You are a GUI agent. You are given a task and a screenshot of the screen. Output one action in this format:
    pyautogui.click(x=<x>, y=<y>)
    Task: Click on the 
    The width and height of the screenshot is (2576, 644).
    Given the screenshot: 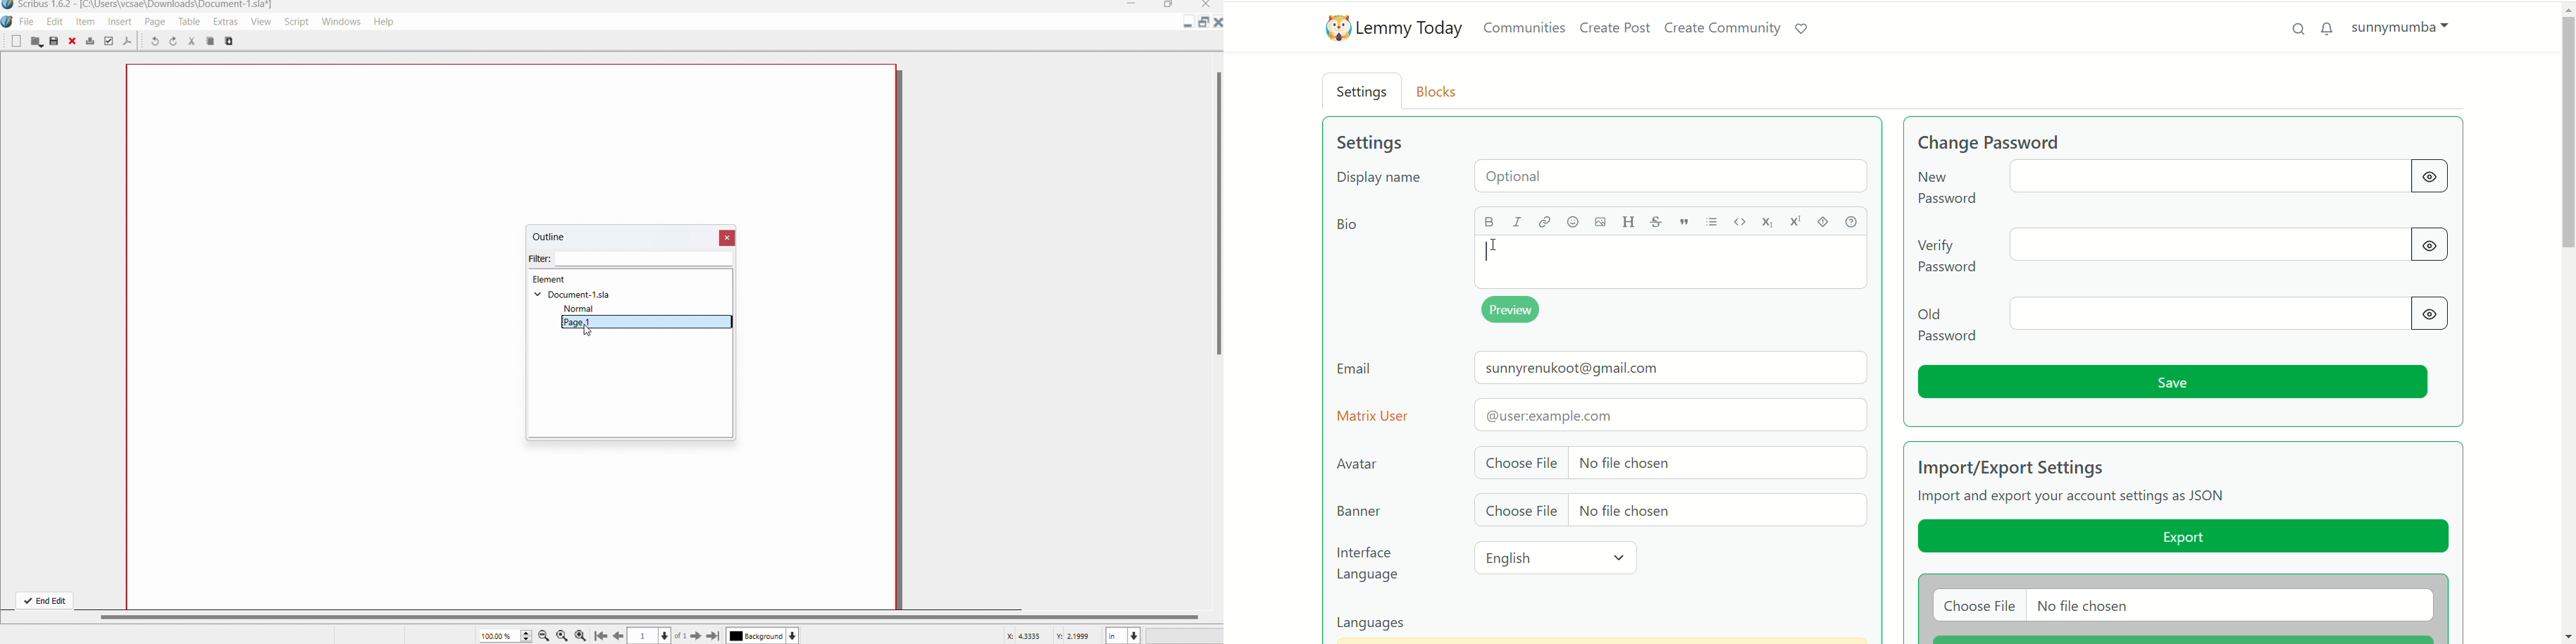 What is the action you would take?
    pyautogui.click(x=110, y=41)
    